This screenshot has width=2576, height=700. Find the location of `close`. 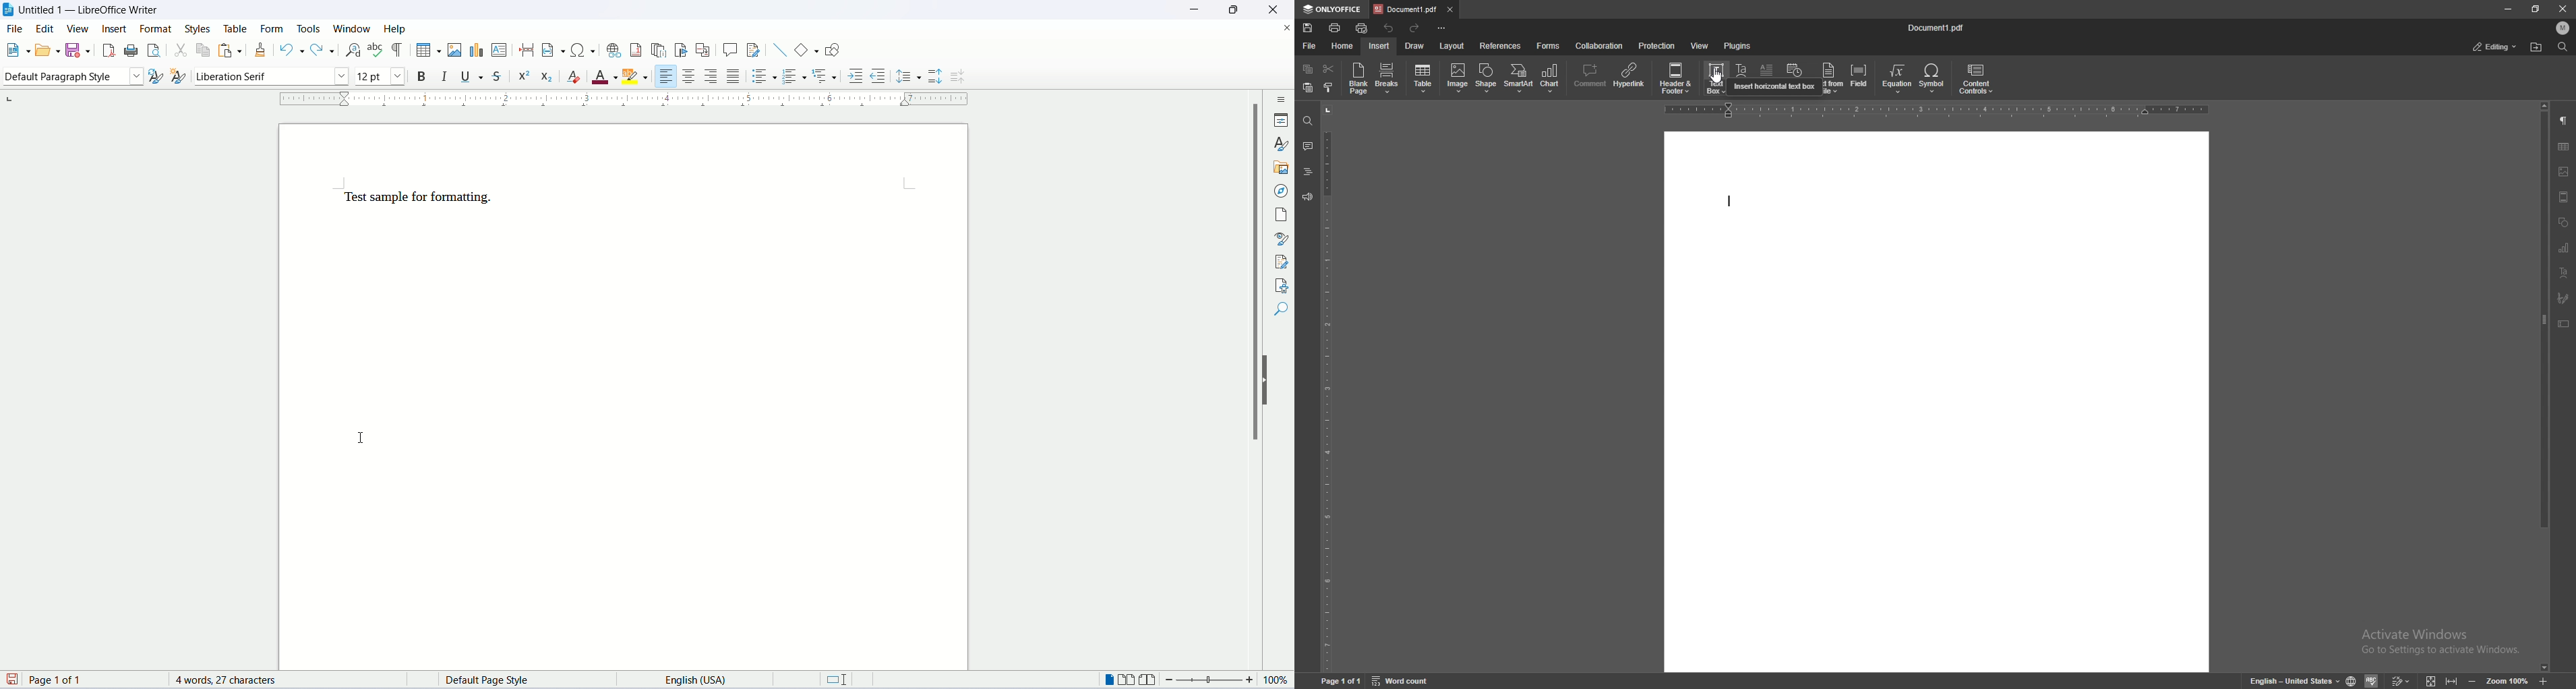

close is located at coordinates (1286, 26).